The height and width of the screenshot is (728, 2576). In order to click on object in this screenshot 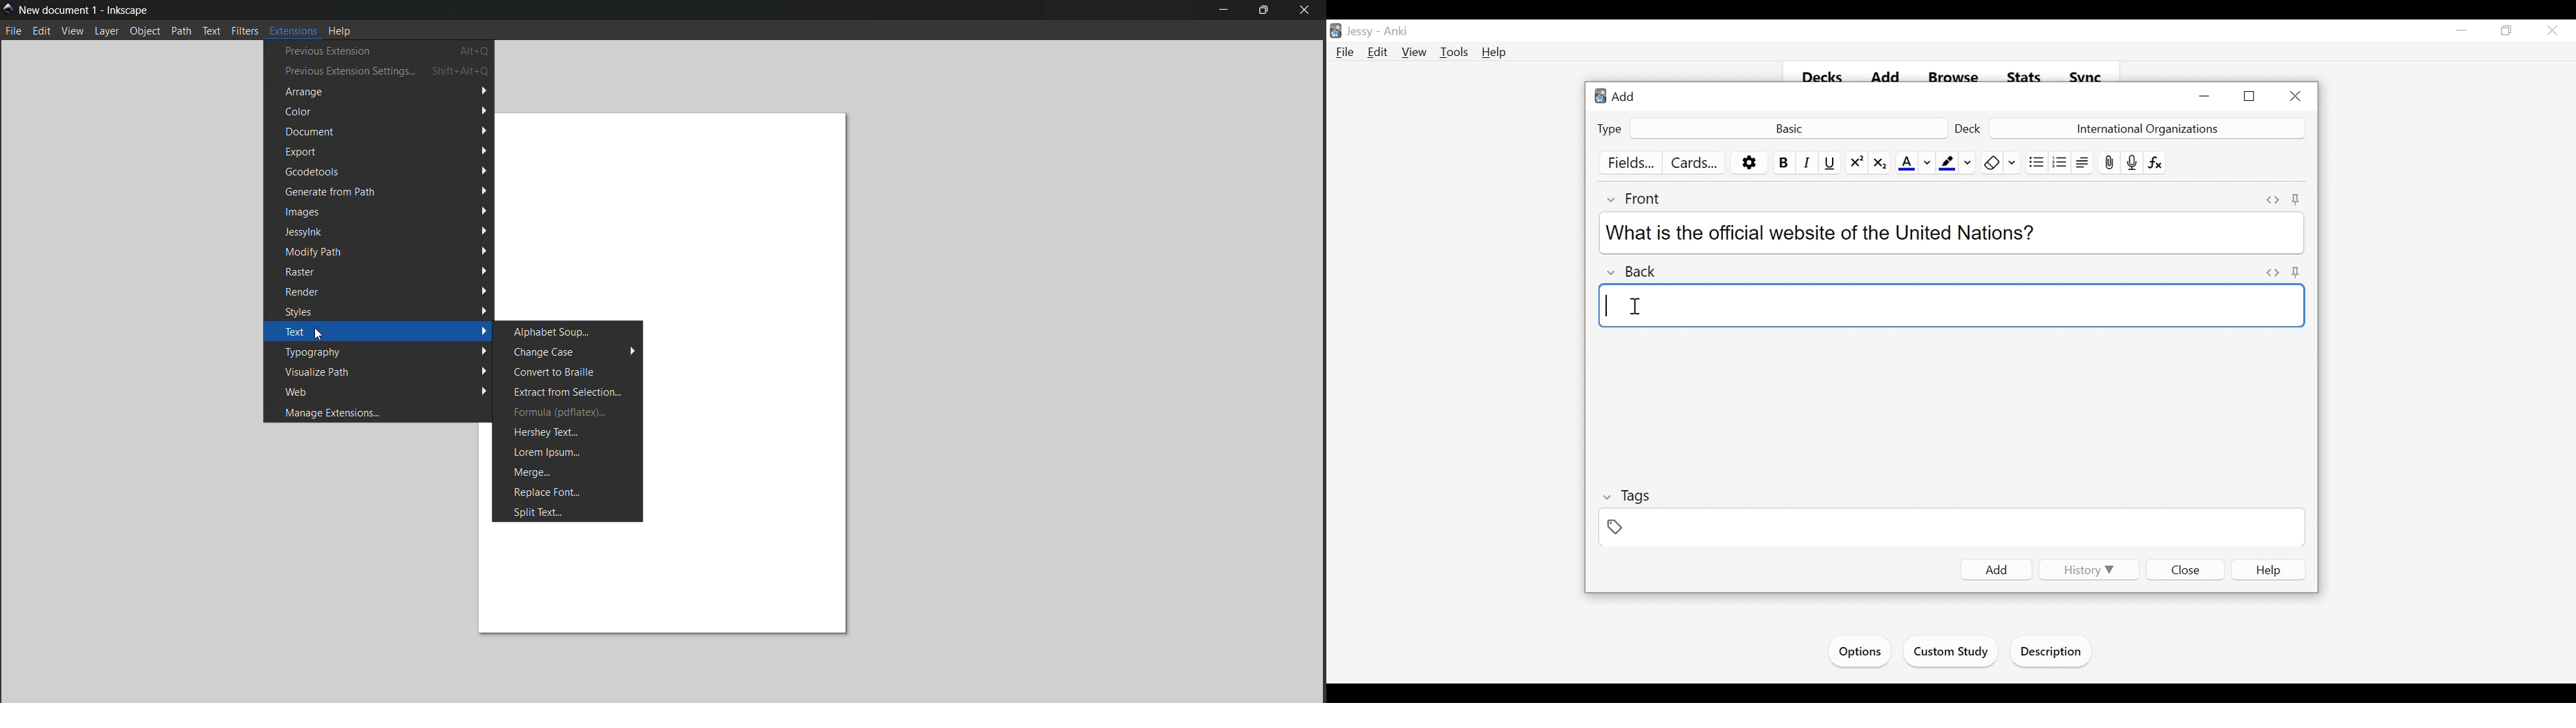, I will do `click(145, 31)`.